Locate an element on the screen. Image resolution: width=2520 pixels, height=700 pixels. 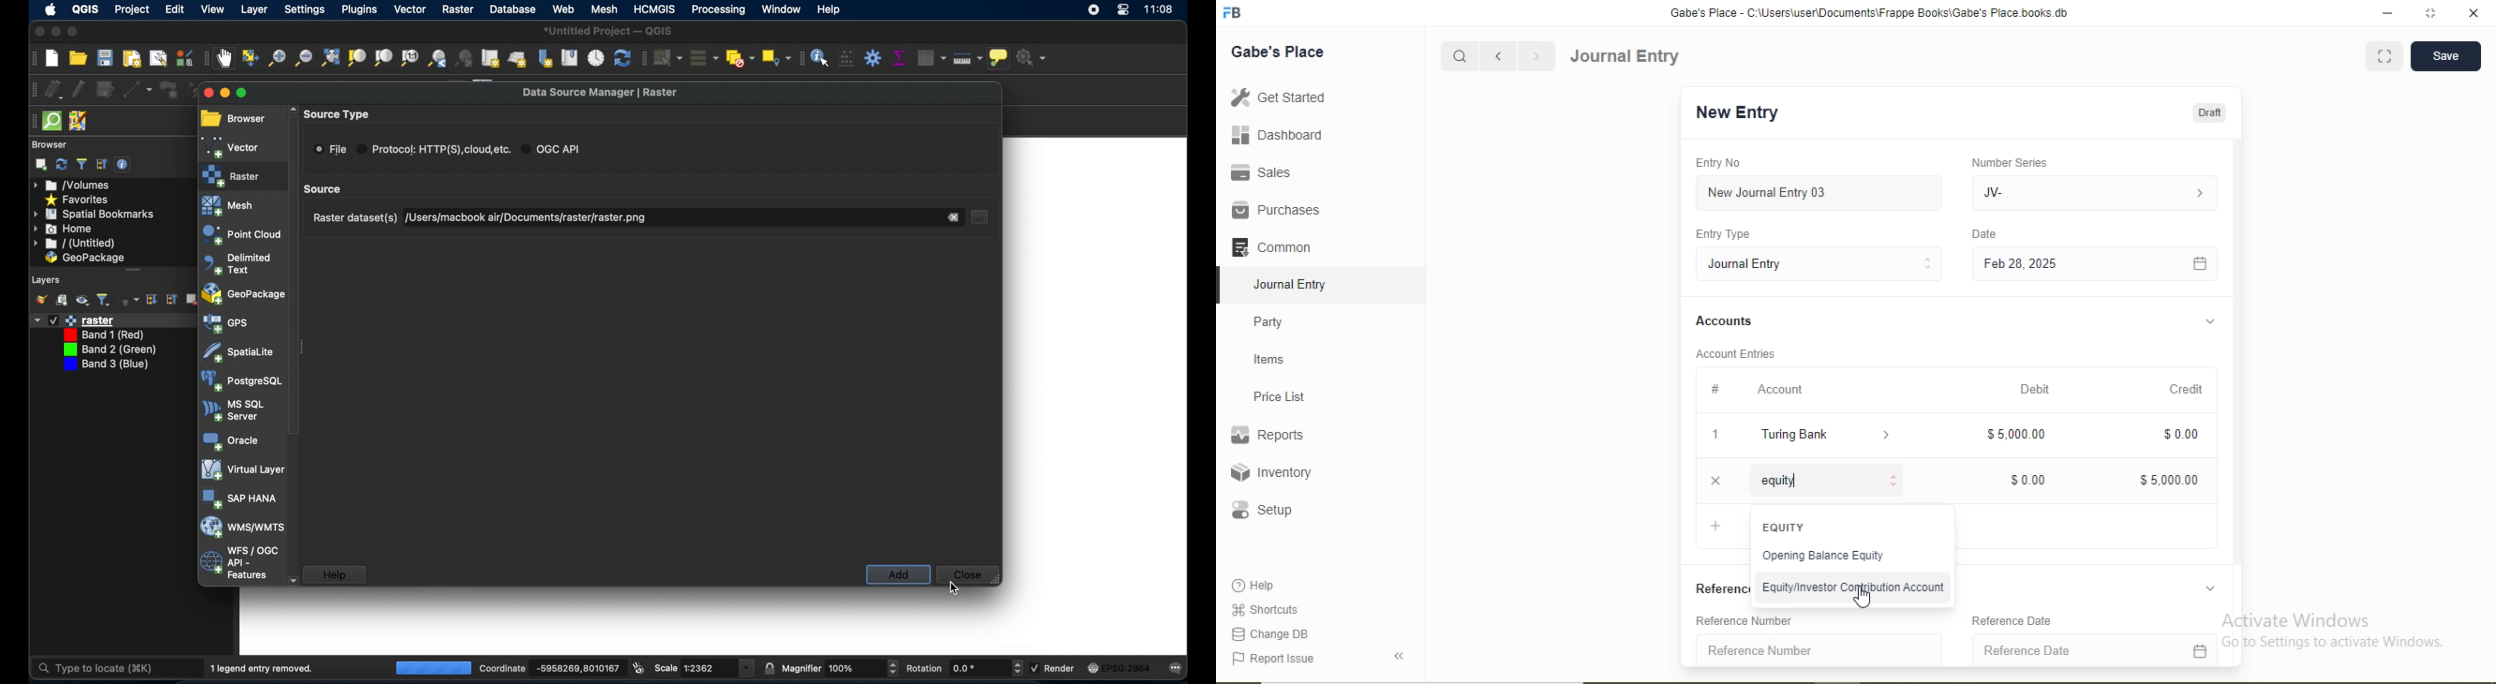
ogc api radio button is located at coordinates (554, 149).